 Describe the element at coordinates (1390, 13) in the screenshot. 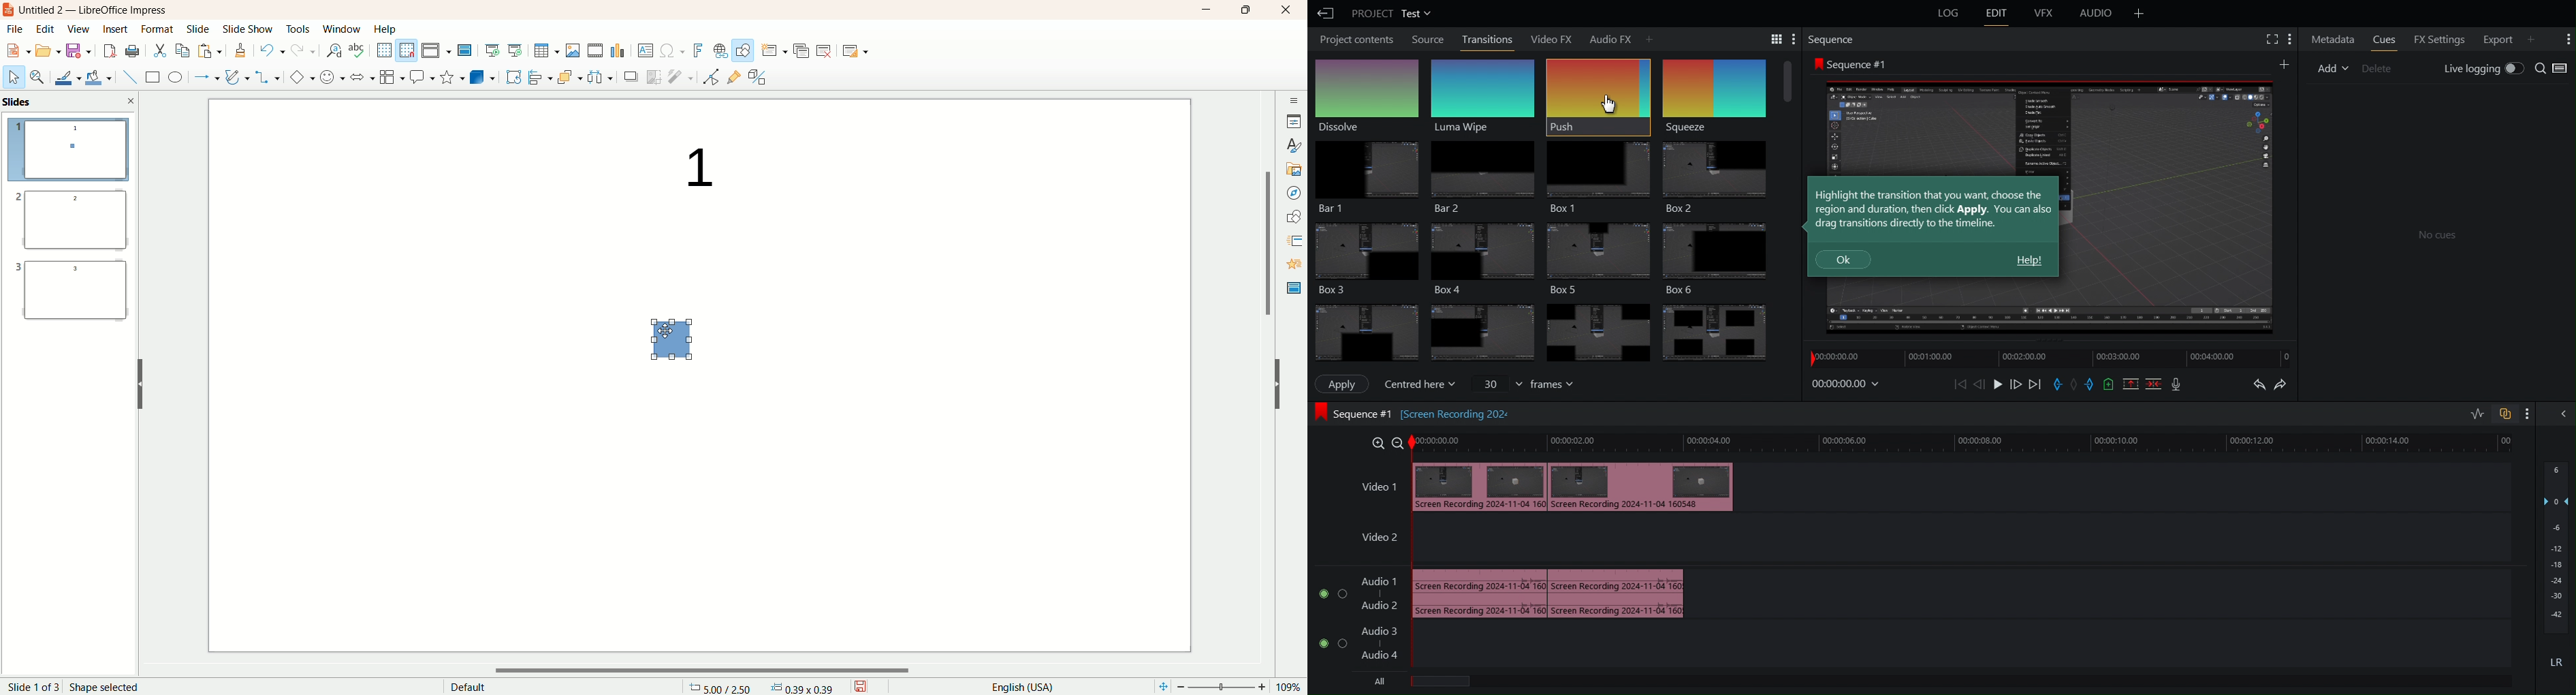

I see `Project Test` at that location.